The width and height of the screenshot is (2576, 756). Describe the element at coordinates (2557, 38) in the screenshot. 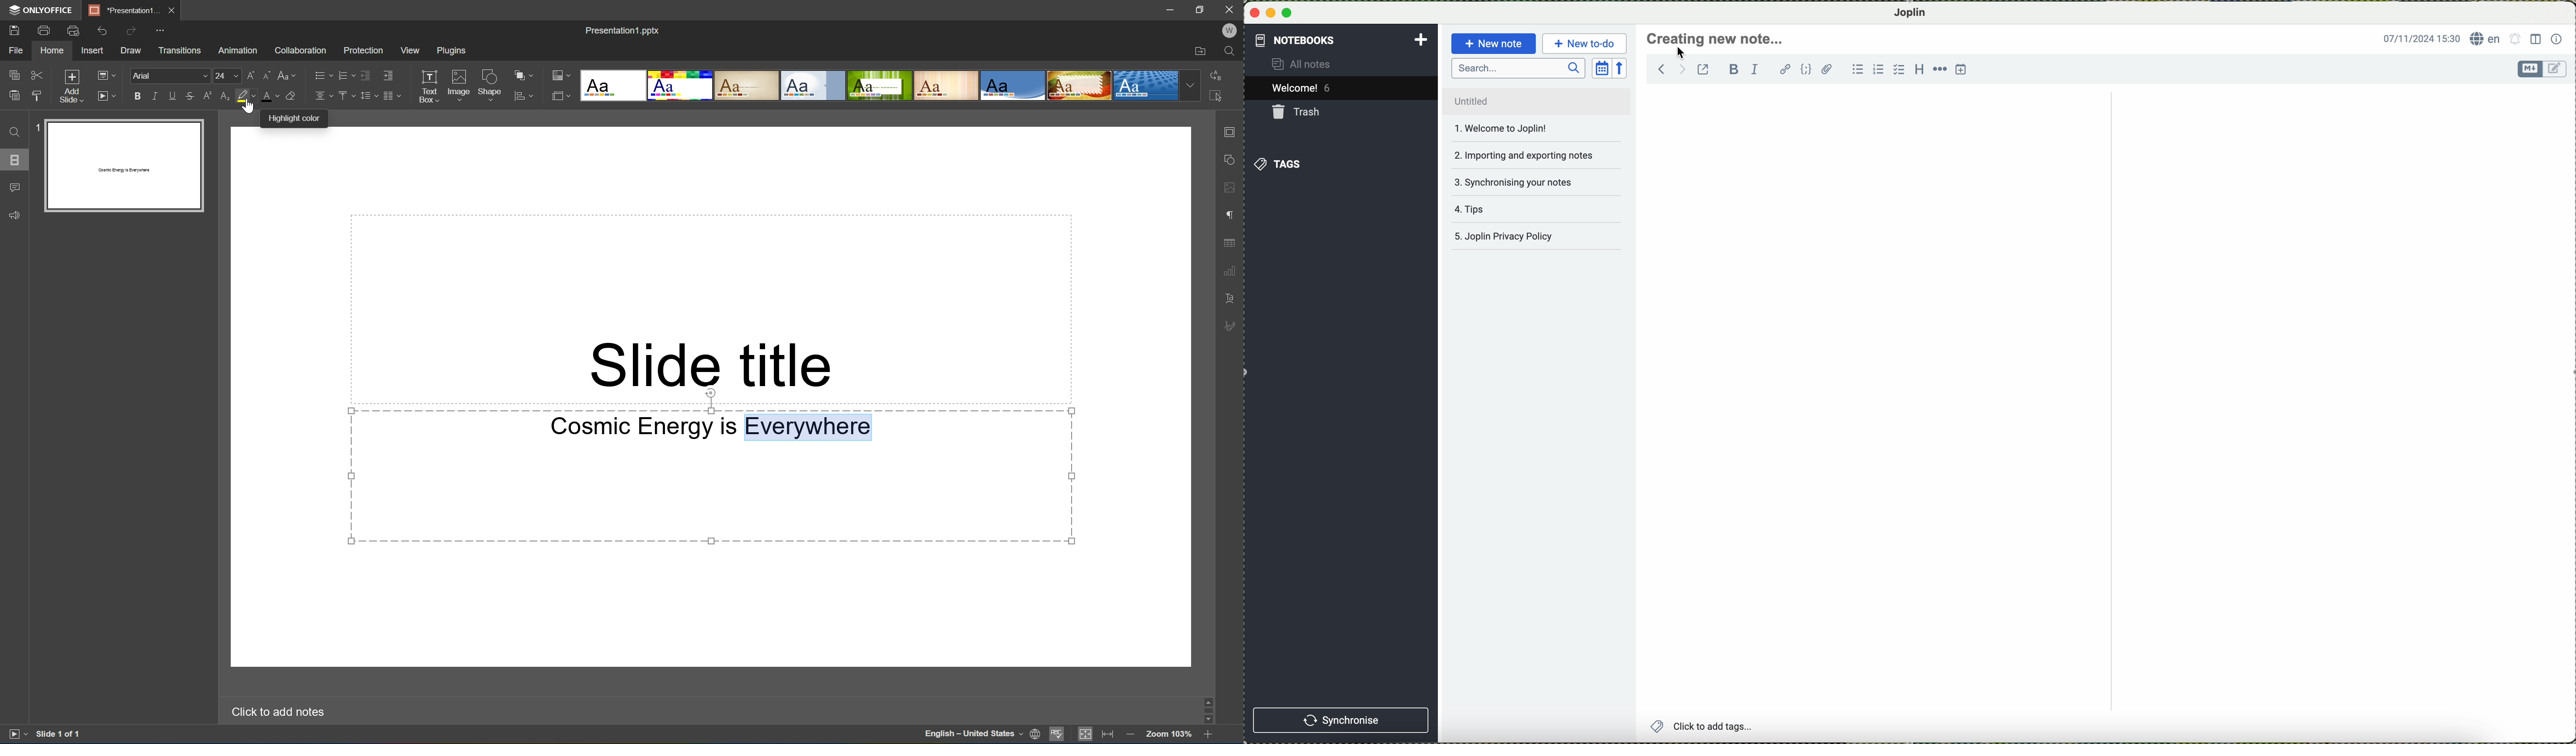

I see `note properties` at that location.